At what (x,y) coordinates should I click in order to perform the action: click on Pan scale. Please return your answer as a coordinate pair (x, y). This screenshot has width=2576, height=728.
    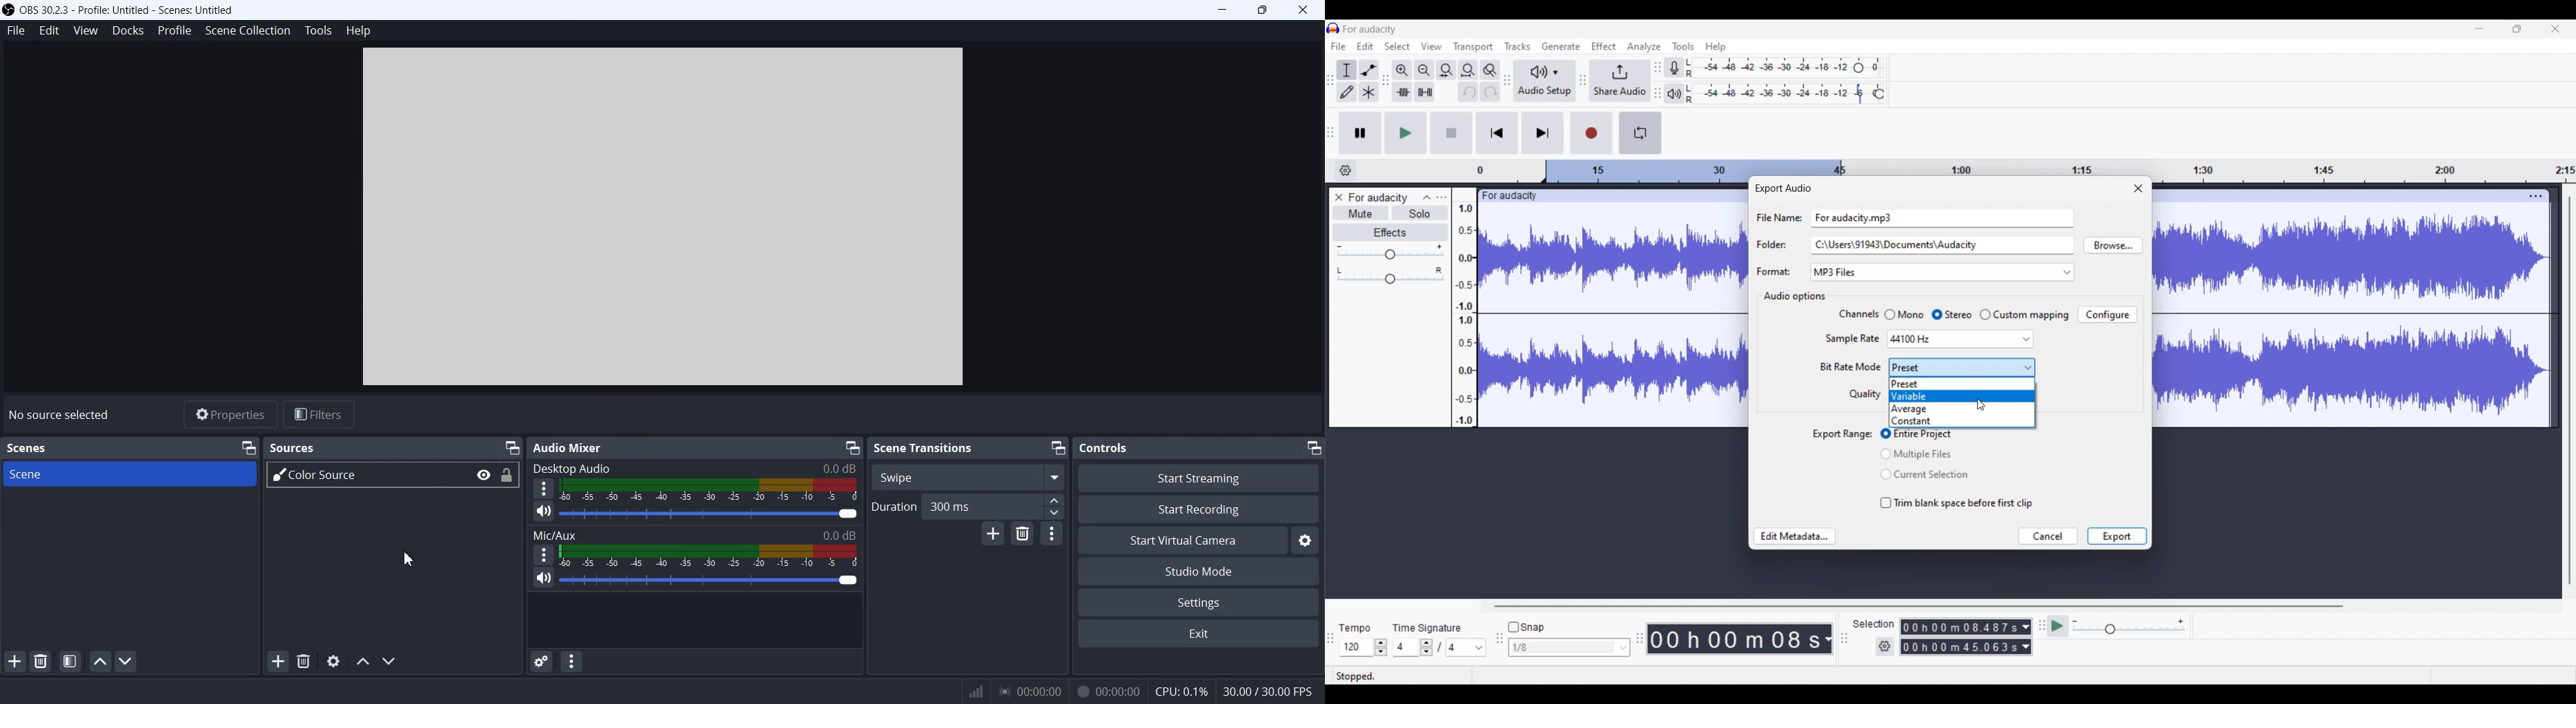
    Looking at the image, I should click on (1390, 276).